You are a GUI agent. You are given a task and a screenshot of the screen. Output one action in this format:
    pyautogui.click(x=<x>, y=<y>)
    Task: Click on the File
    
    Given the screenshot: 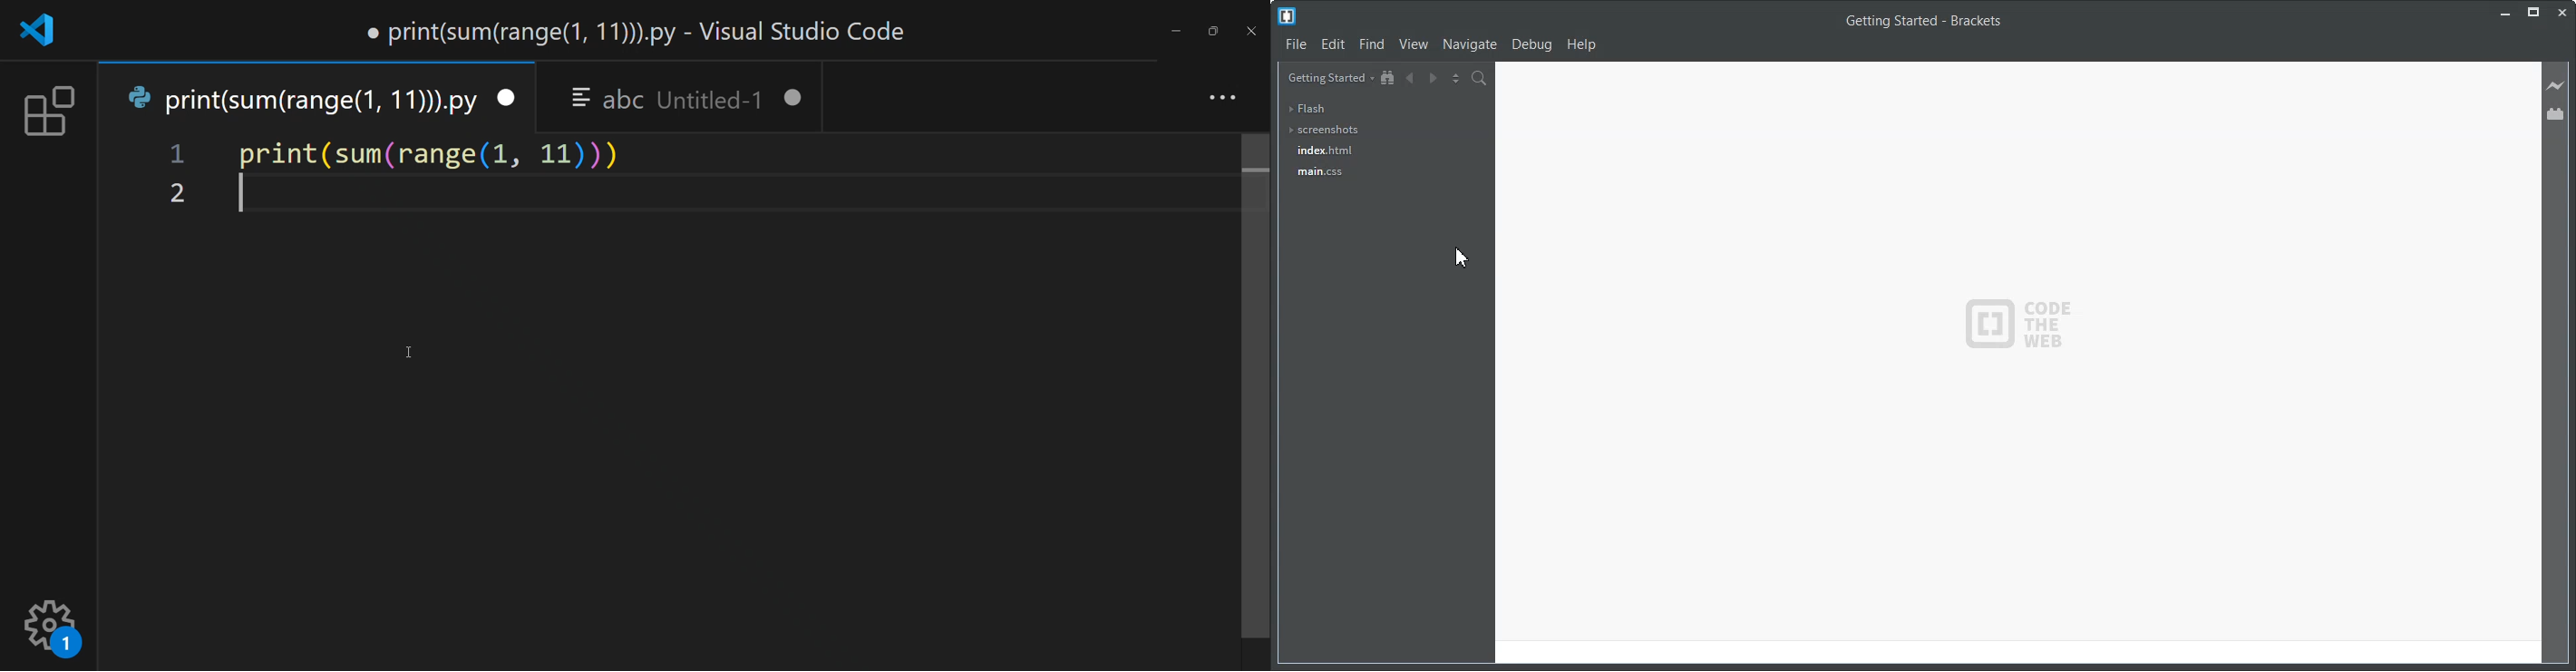 What is the action you would take?
    pyautogui.click(x=1297, y=44)
    